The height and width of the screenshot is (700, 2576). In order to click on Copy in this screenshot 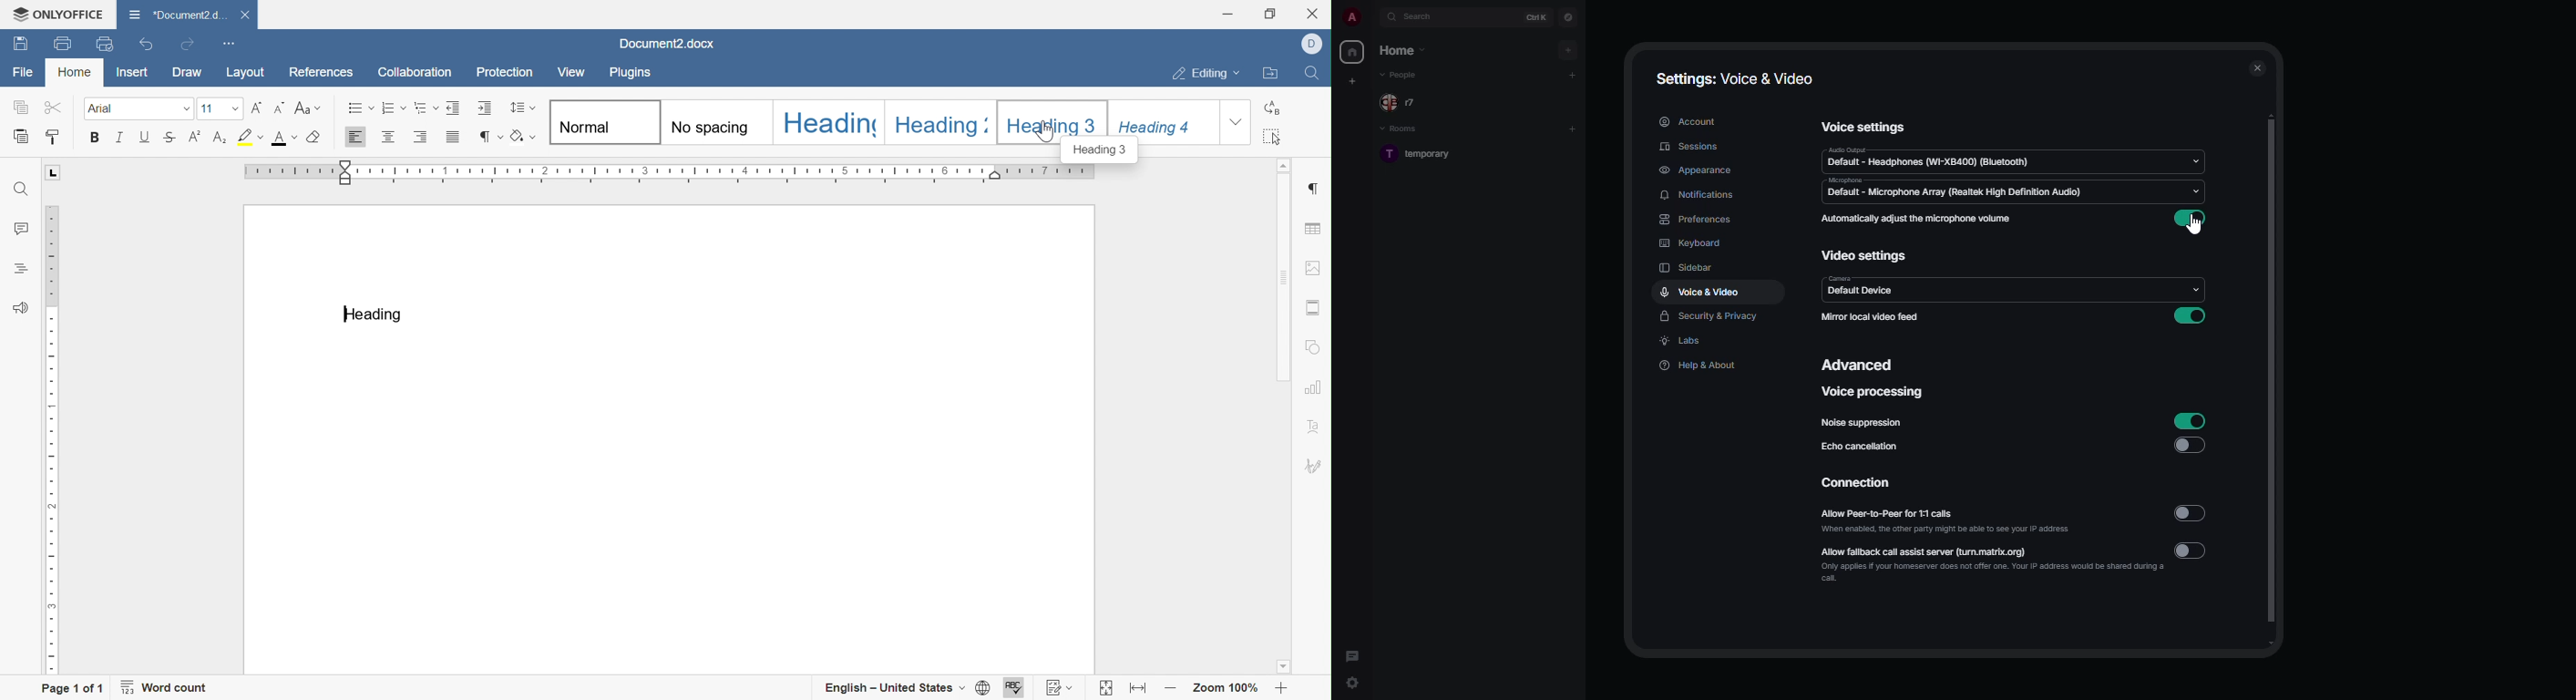, I will do `click(20, 106)`.